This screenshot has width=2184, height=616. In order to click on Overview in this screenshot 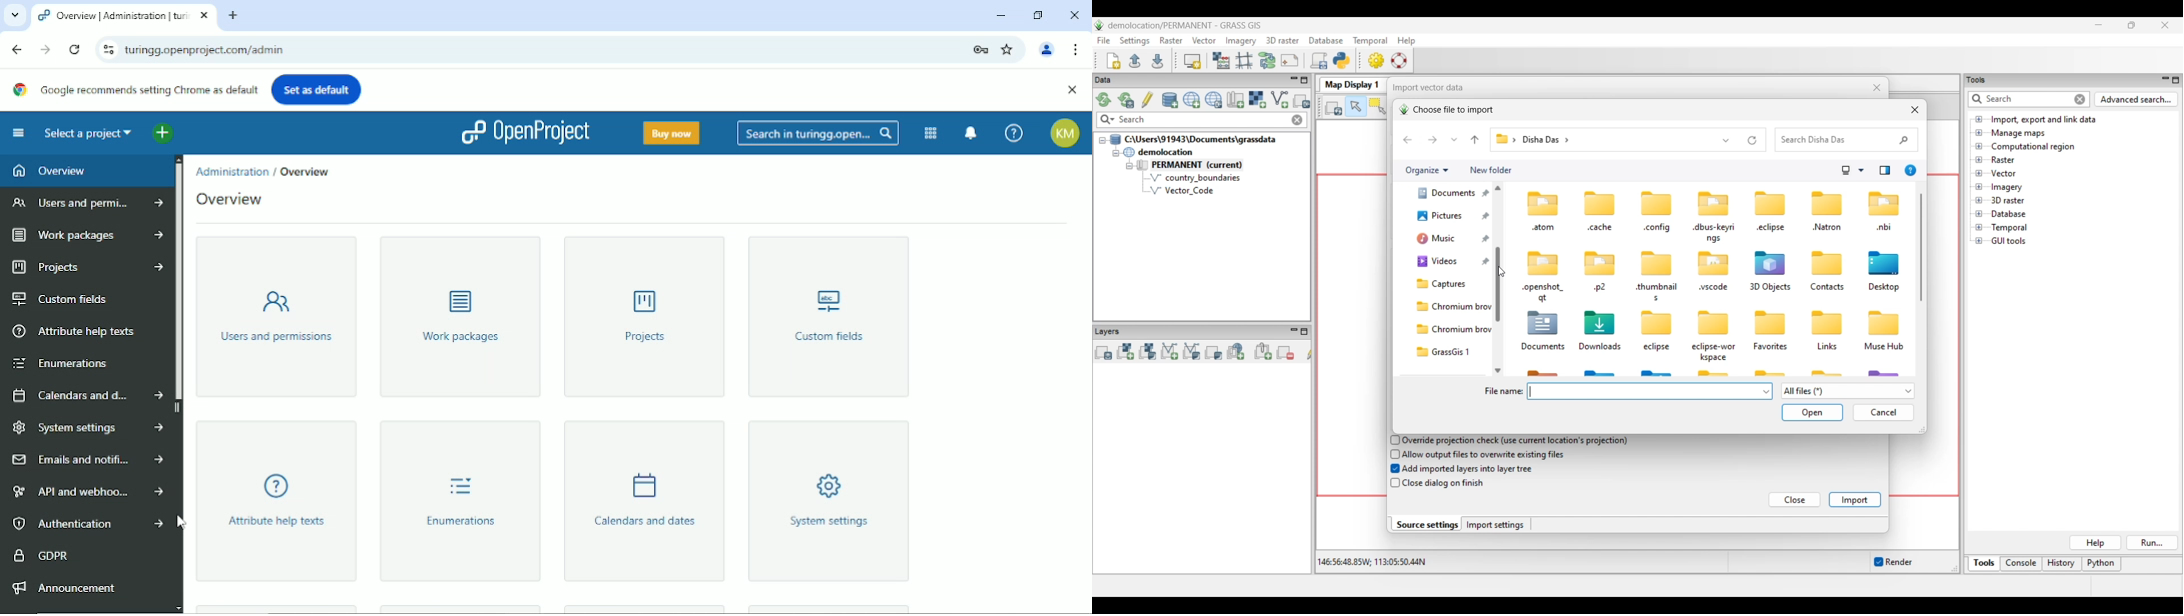, I will do `click(48, 173)`.